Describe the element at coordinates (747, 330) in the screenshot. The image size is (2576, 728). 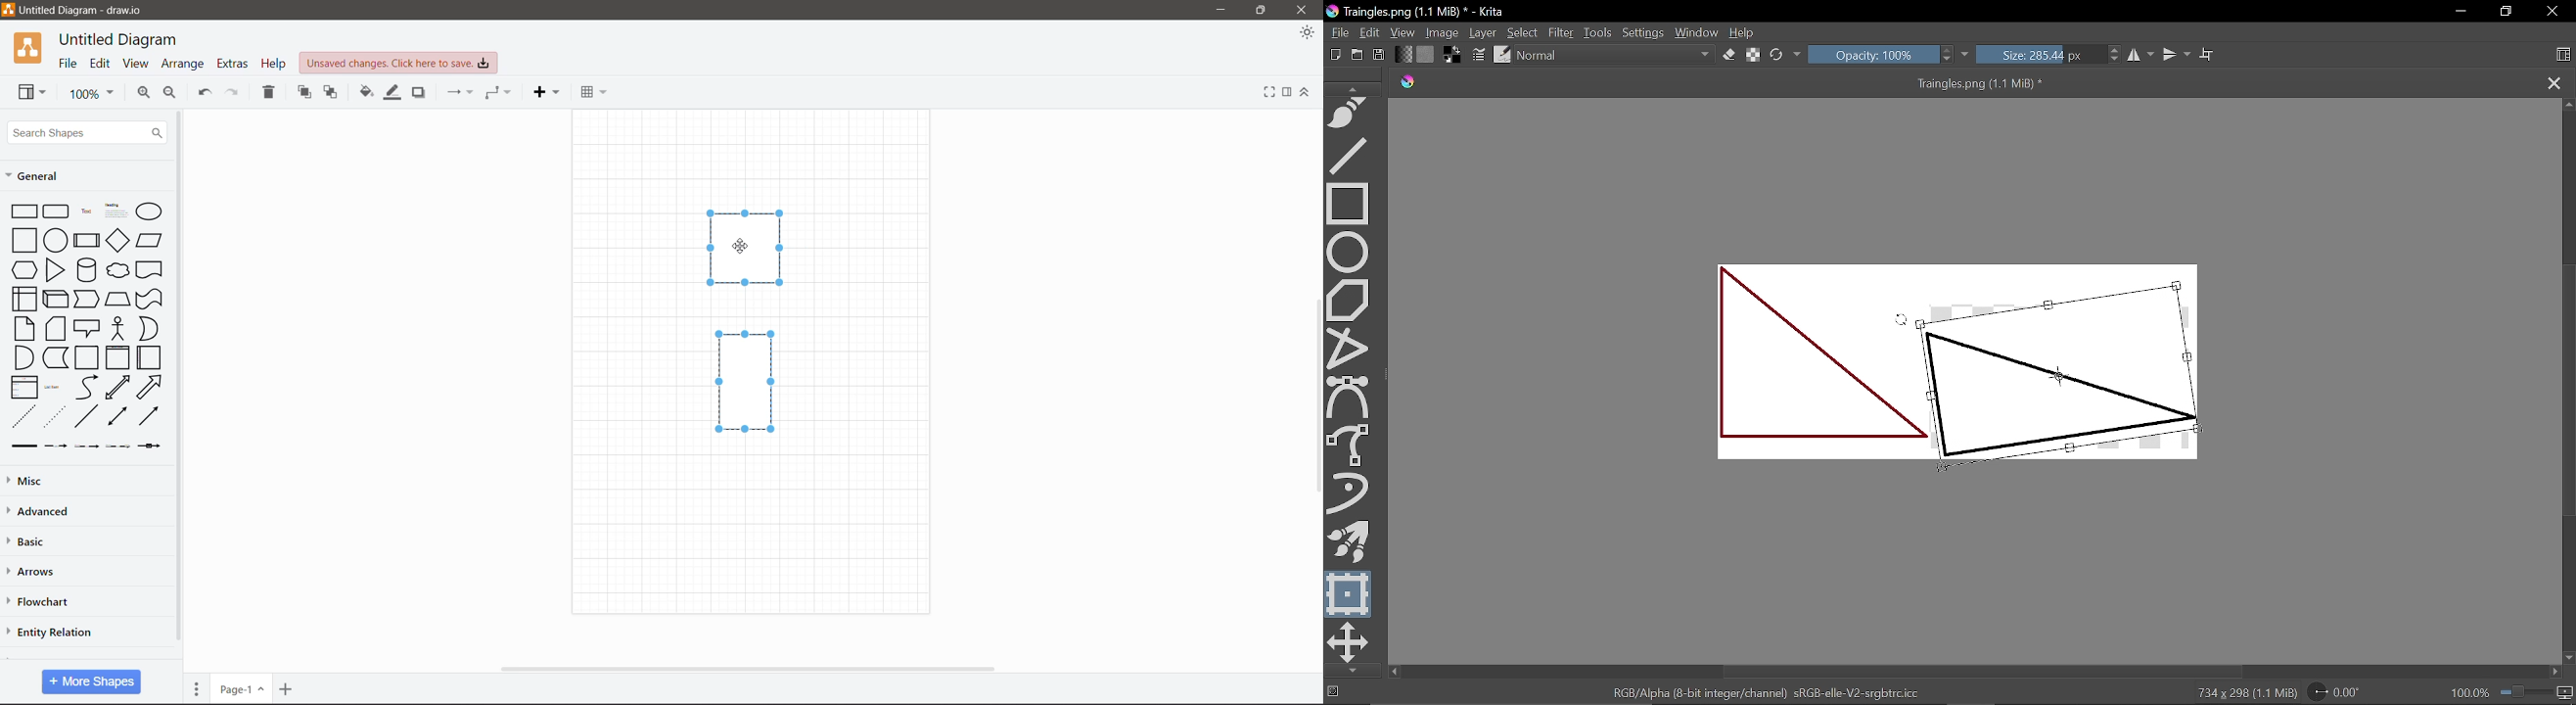
I see `Shapes selected` at that location.